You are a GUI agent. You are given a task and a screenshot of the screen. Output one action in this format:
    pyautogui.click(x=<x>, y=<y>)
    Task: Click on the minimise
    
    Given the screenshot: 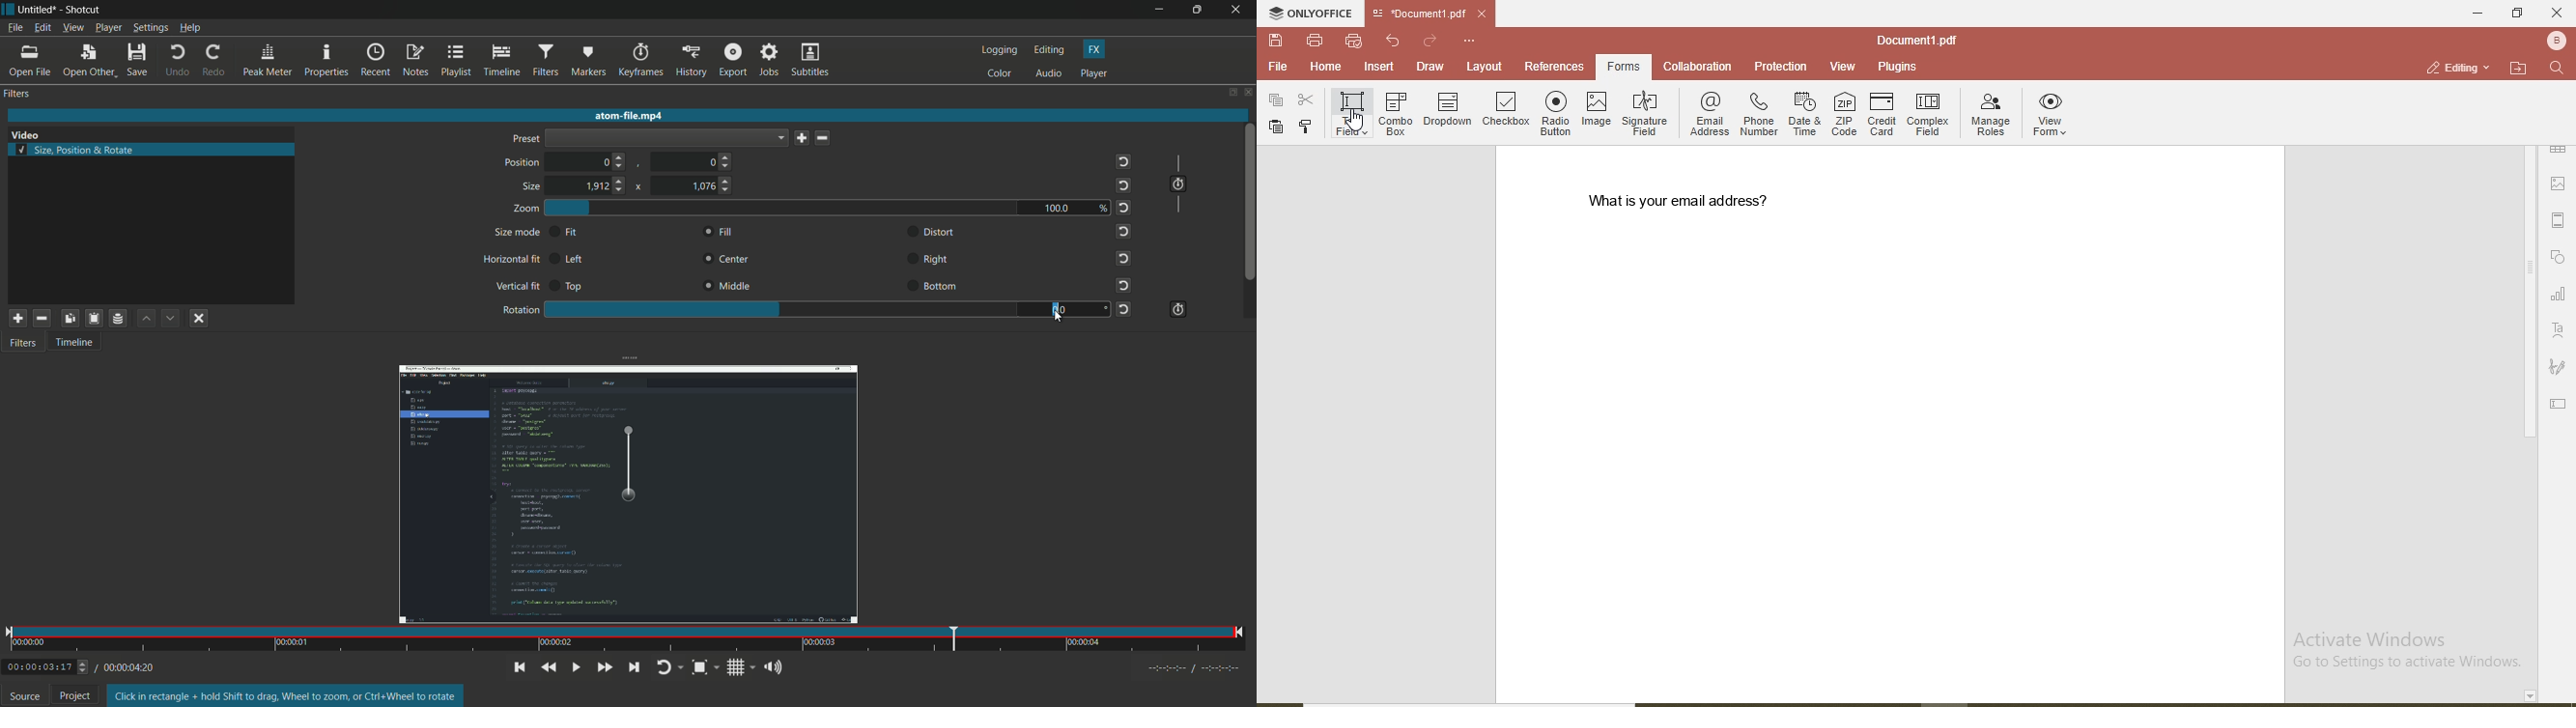 What is the action you would take?
    pyautogui.click(x=2472, y=12)
    